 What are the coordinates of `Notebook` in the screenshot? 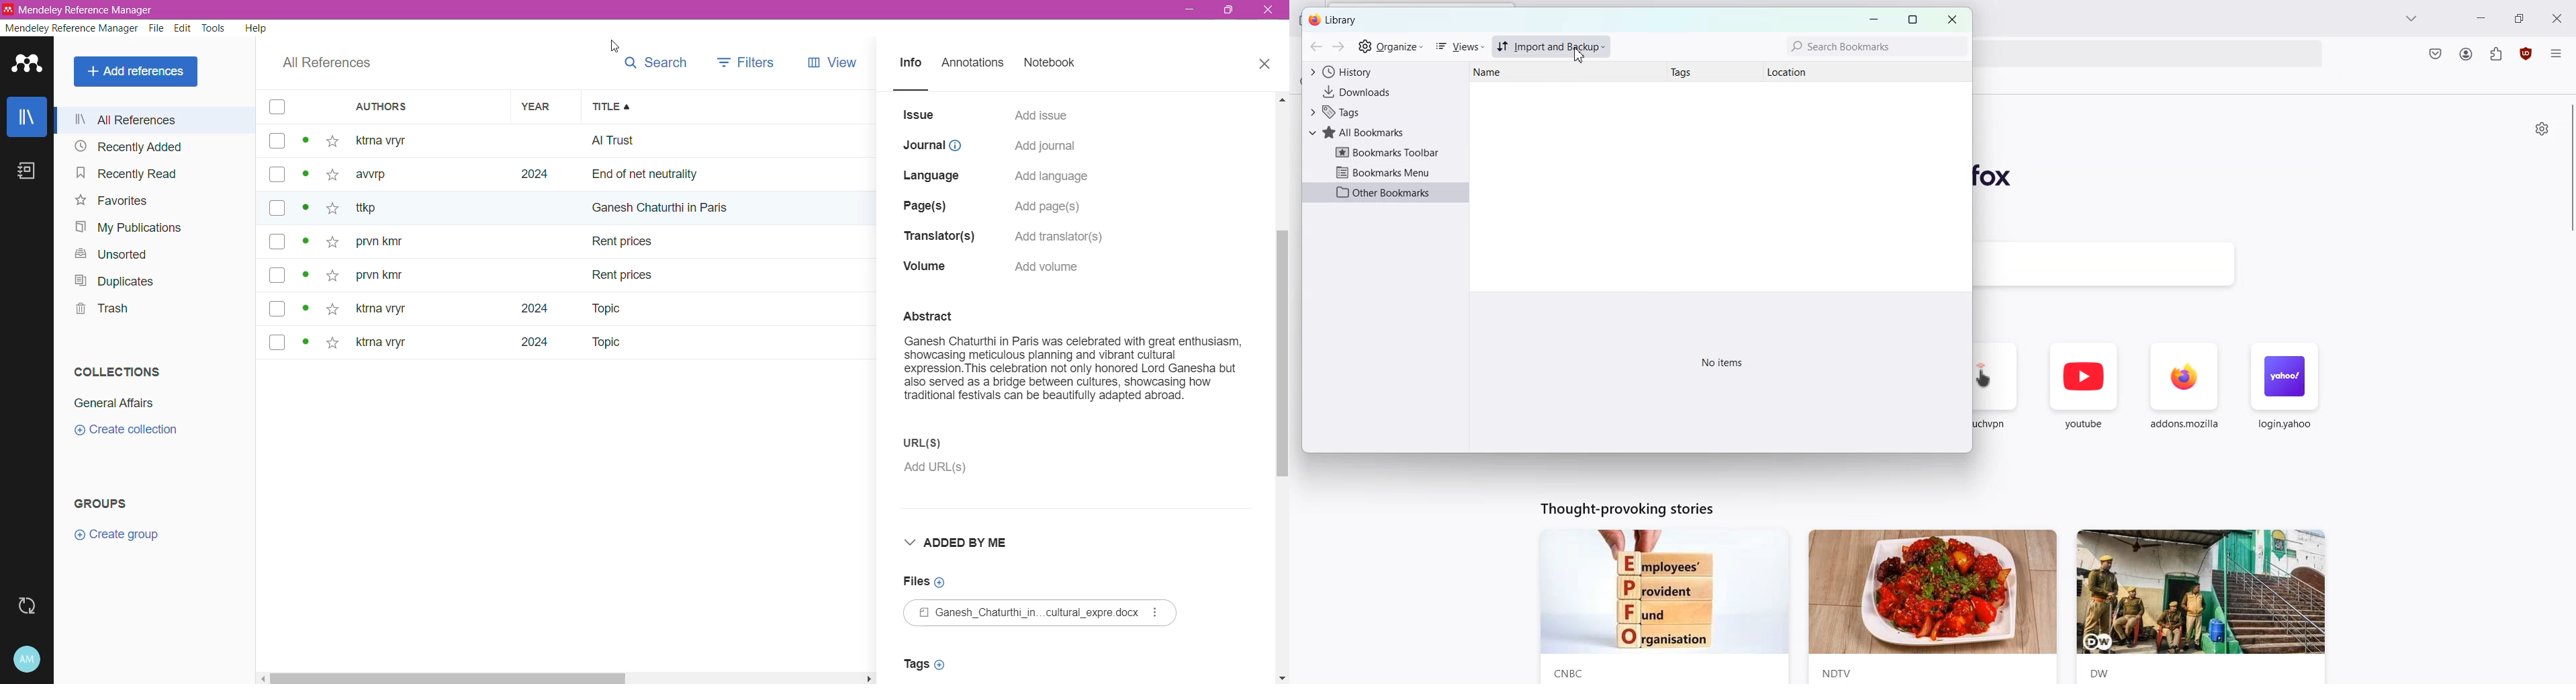 It's located at (1054, 64).